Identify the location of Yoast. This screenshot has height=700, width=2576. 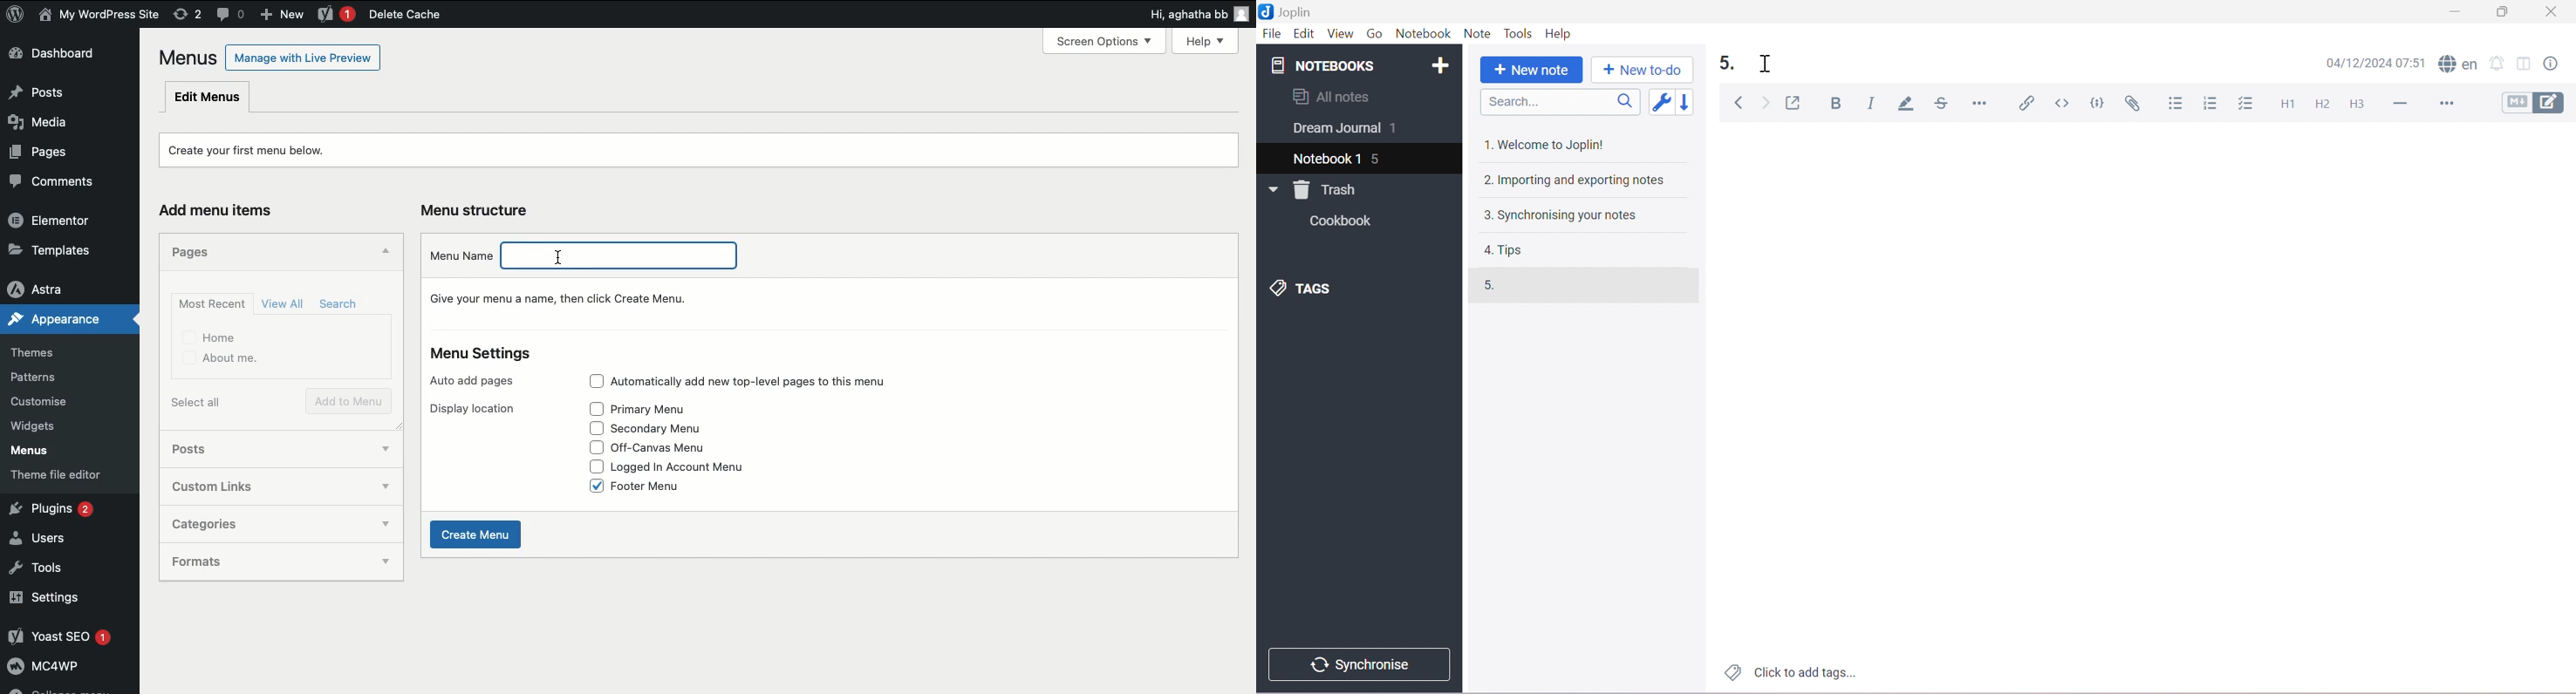
(335, 15).